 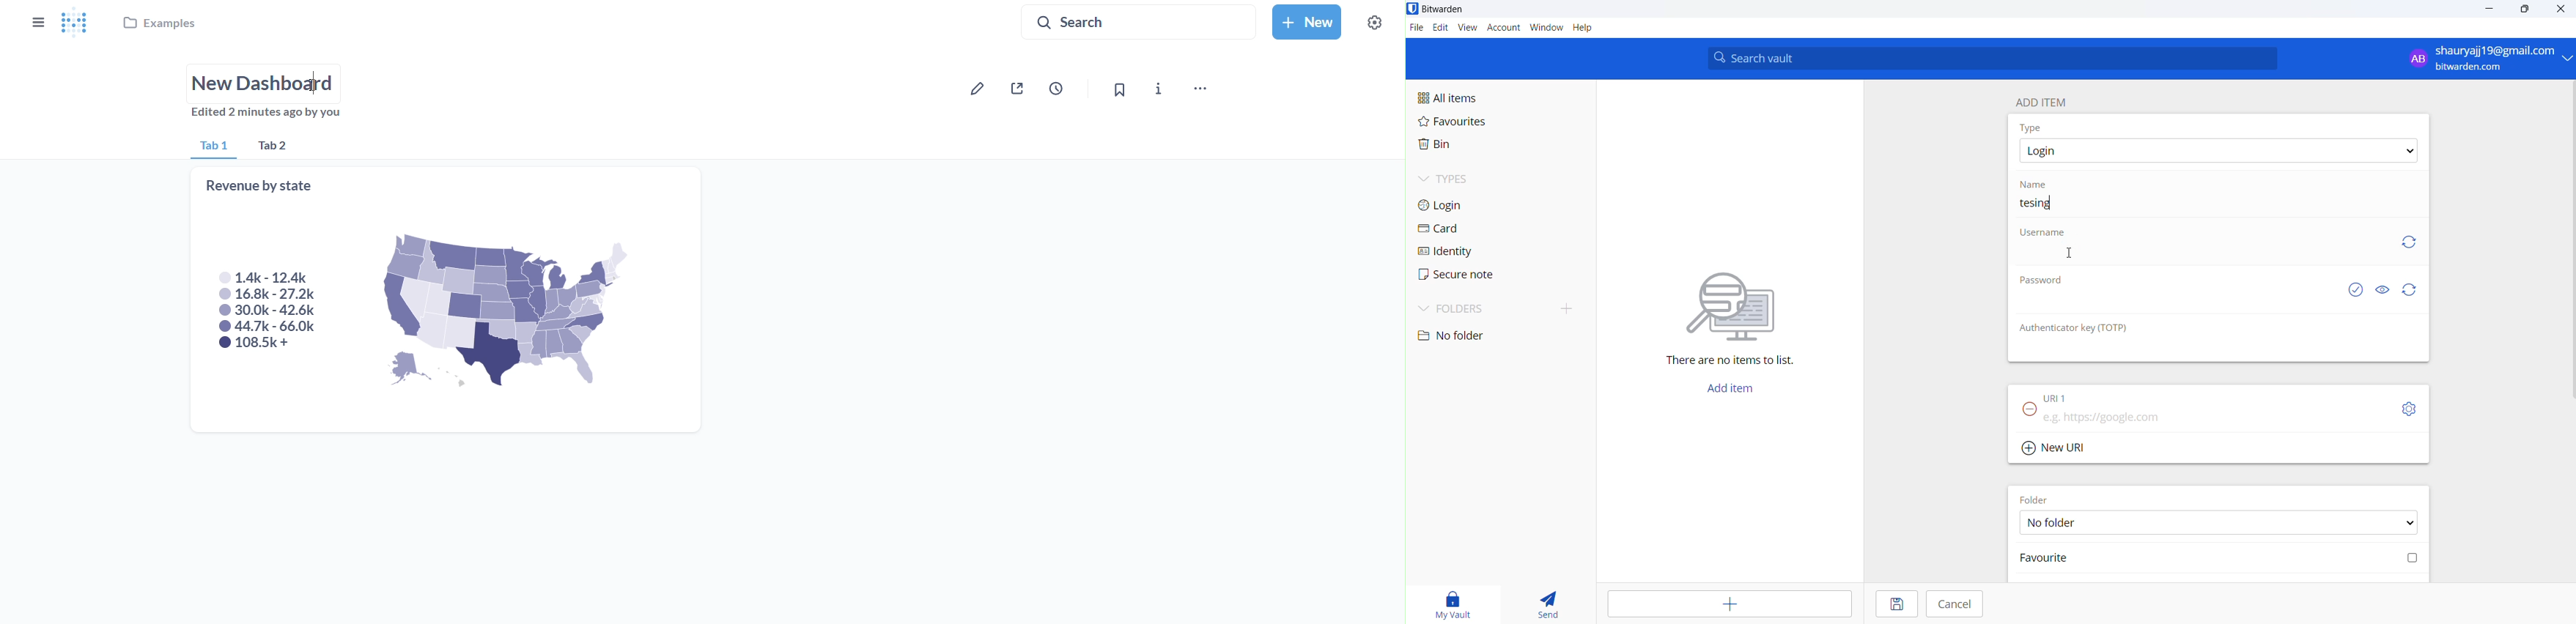 I want to click on Favorites, so click(x=1480, y=124).